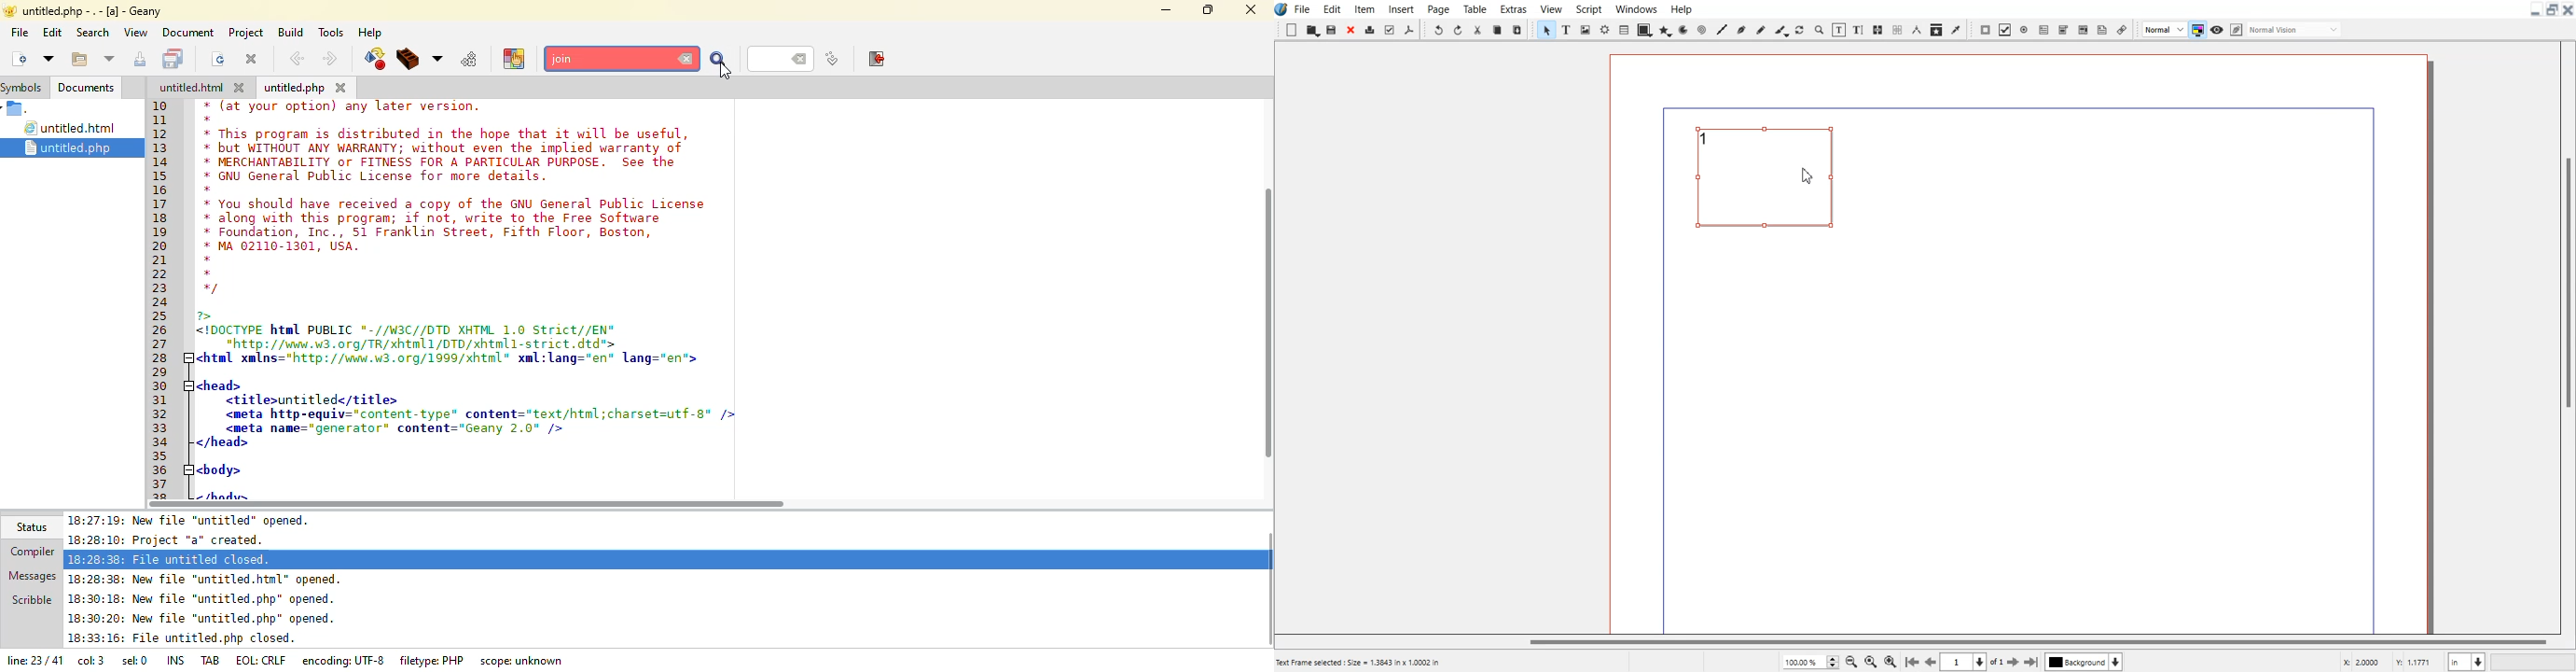 The height and width of the screenshot is (672, 2576). What do you see at coordinates (1252, 7) in the screenshot?
I see `close` at bounding box center [1252, 7].